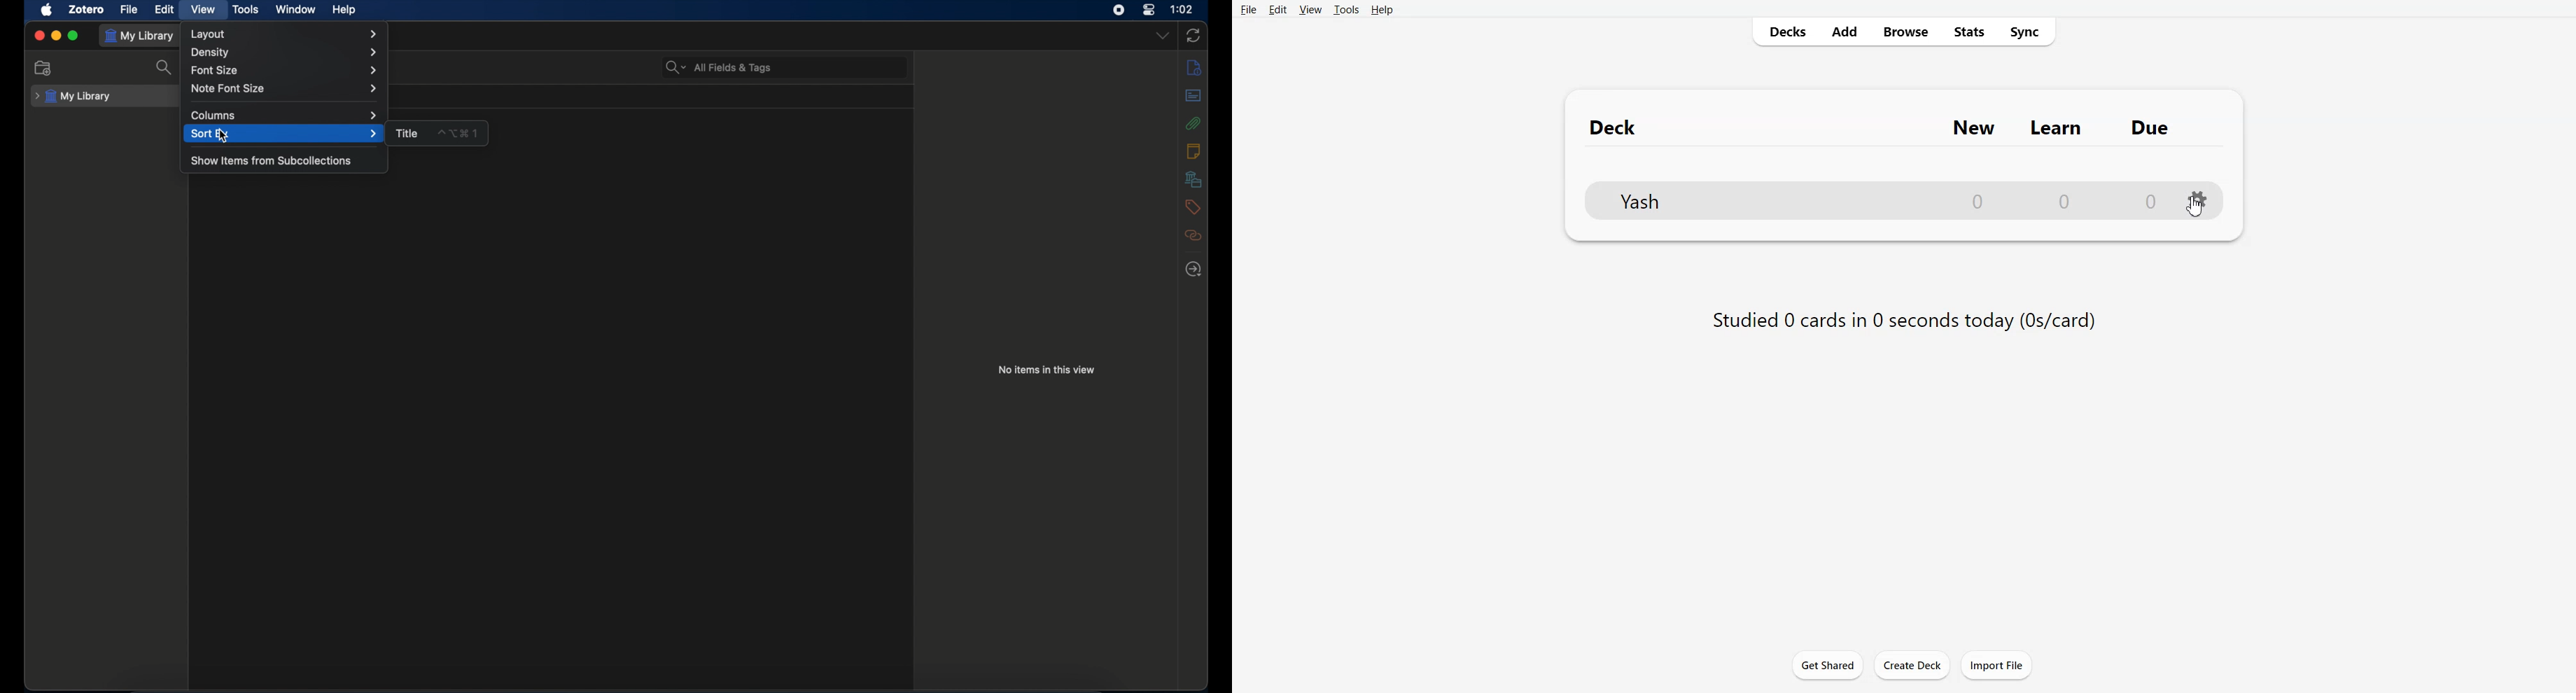  What do you see at coordinates (1967, 31) in the screenshot?
I see `Stats` at bounding box center [1967, 31].